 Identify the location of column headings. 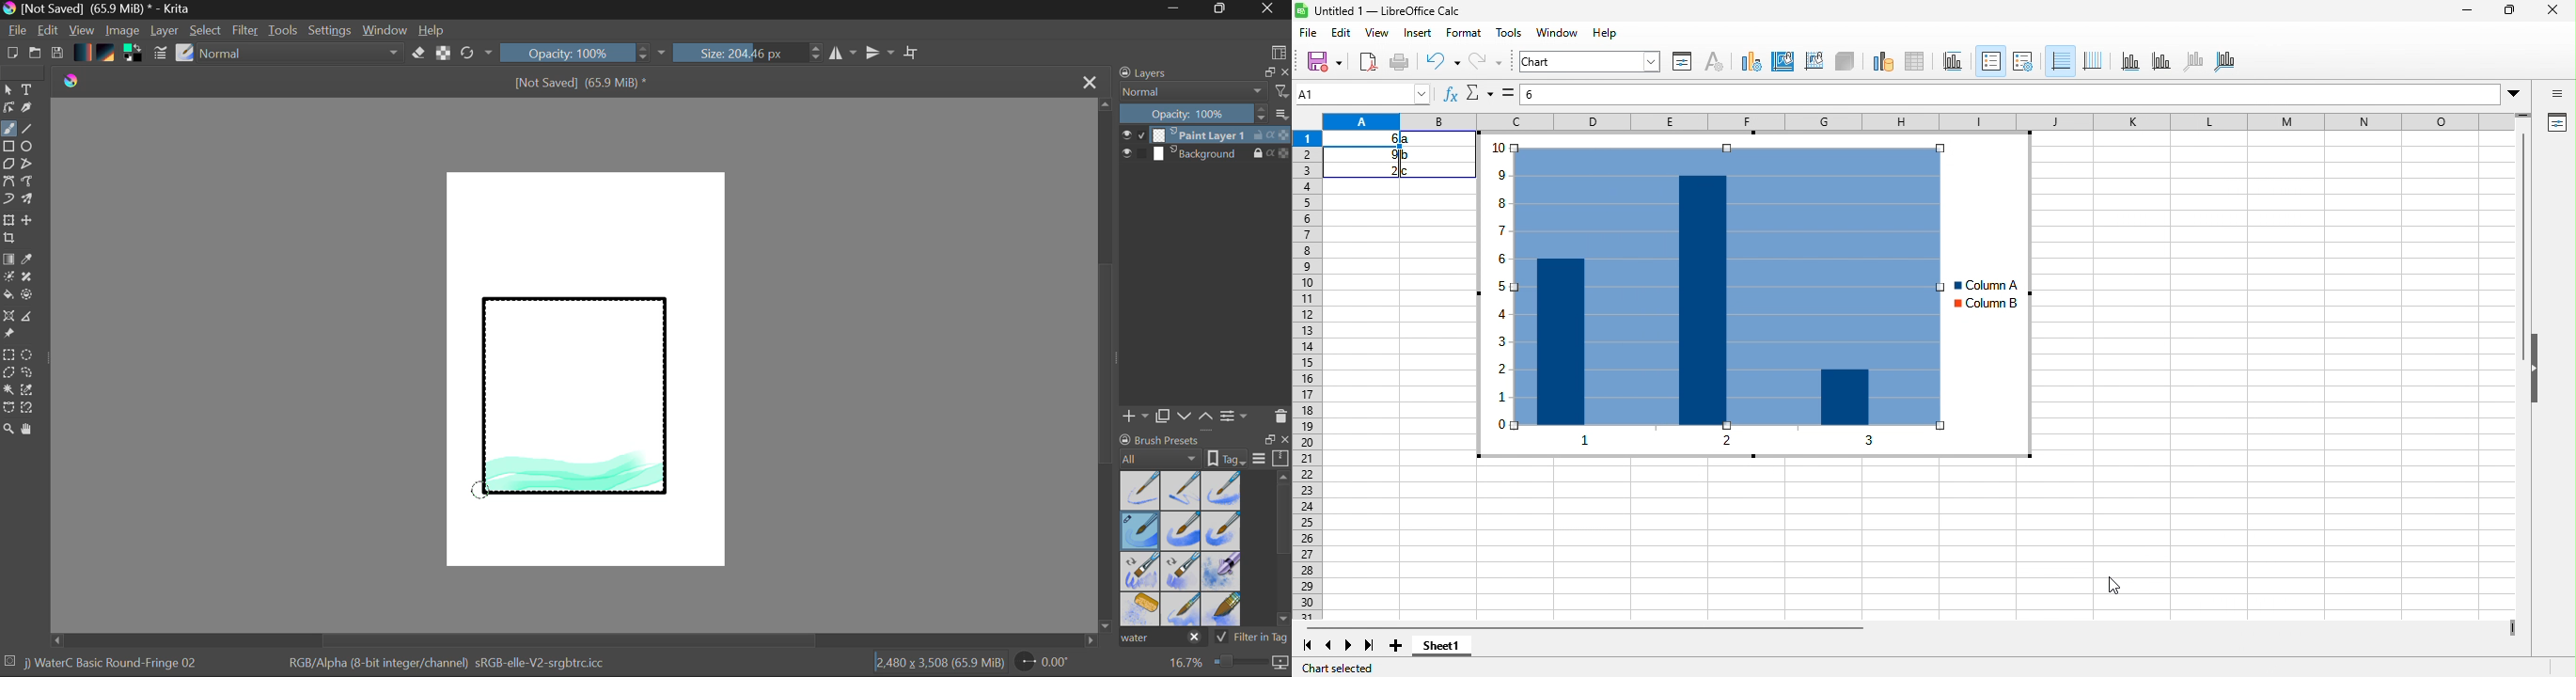
(1925, 121).